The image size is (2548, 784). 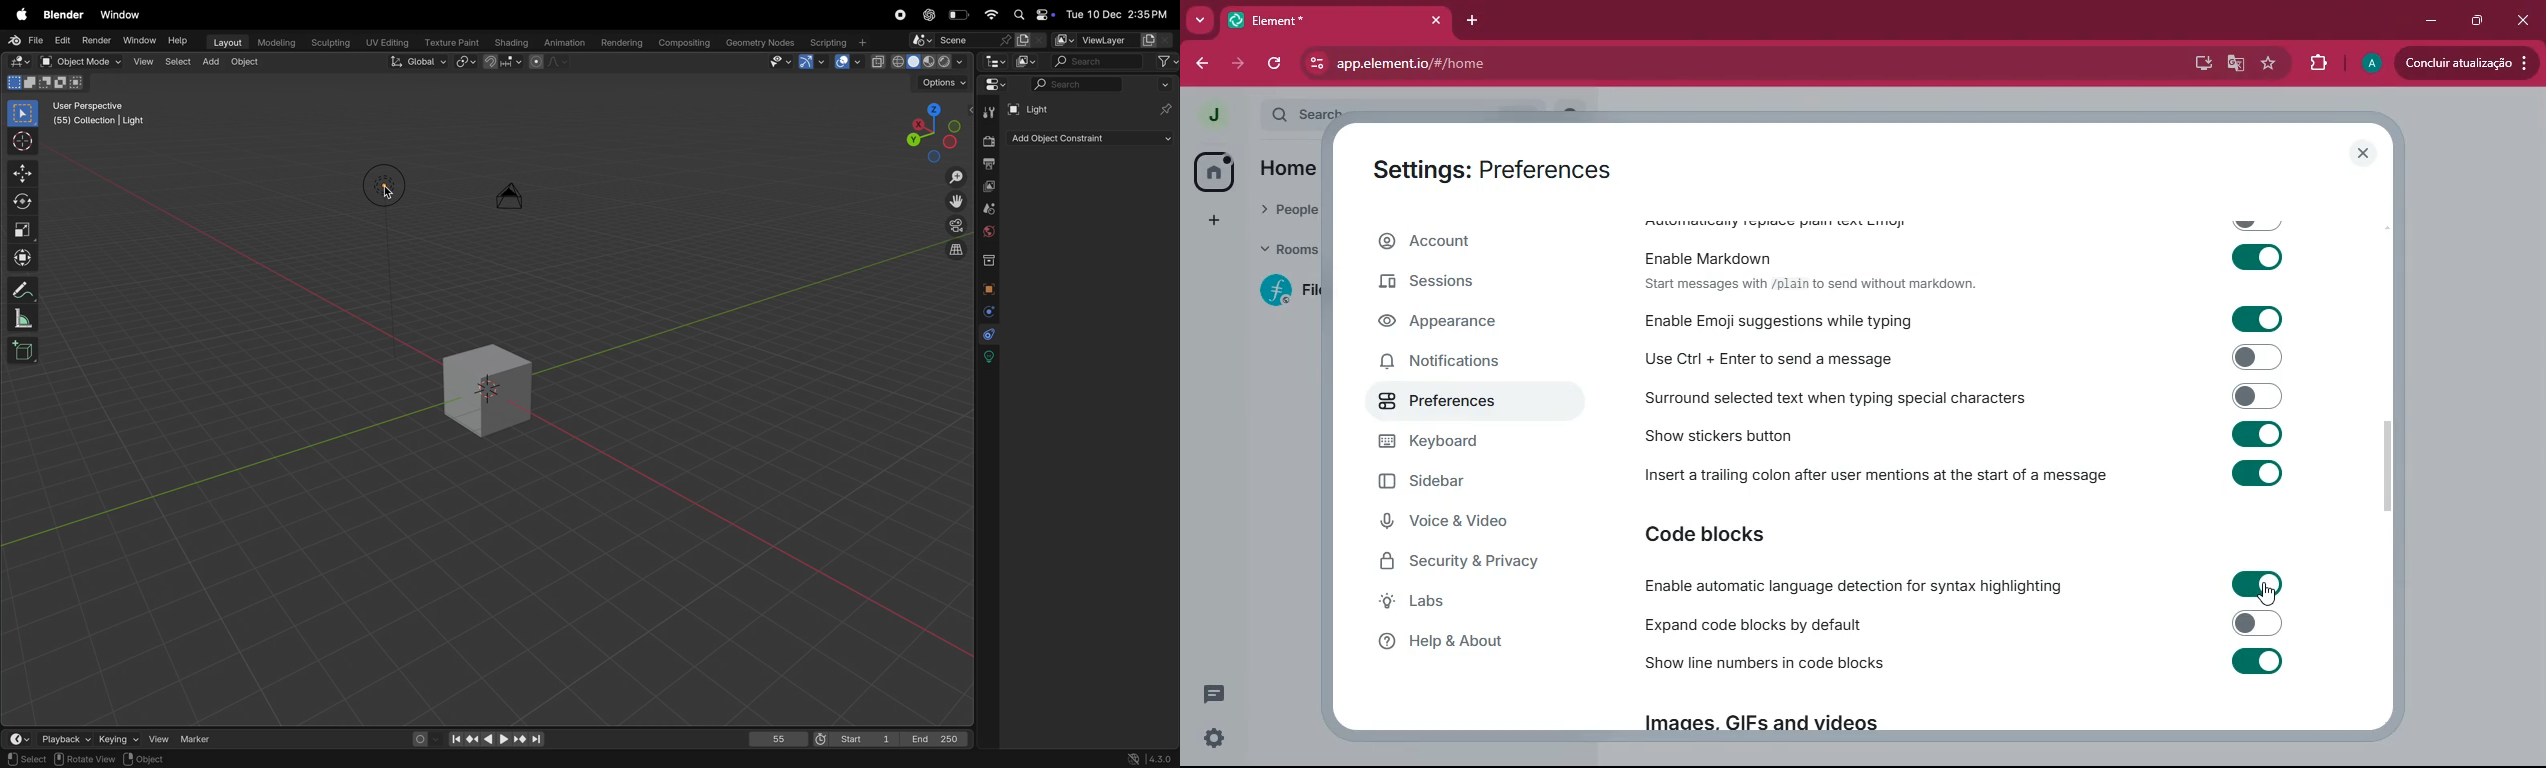 What do you see at coordinates (1289, 247) in the screenshot?
I see `rooms` at bounding box center [1289, 247].